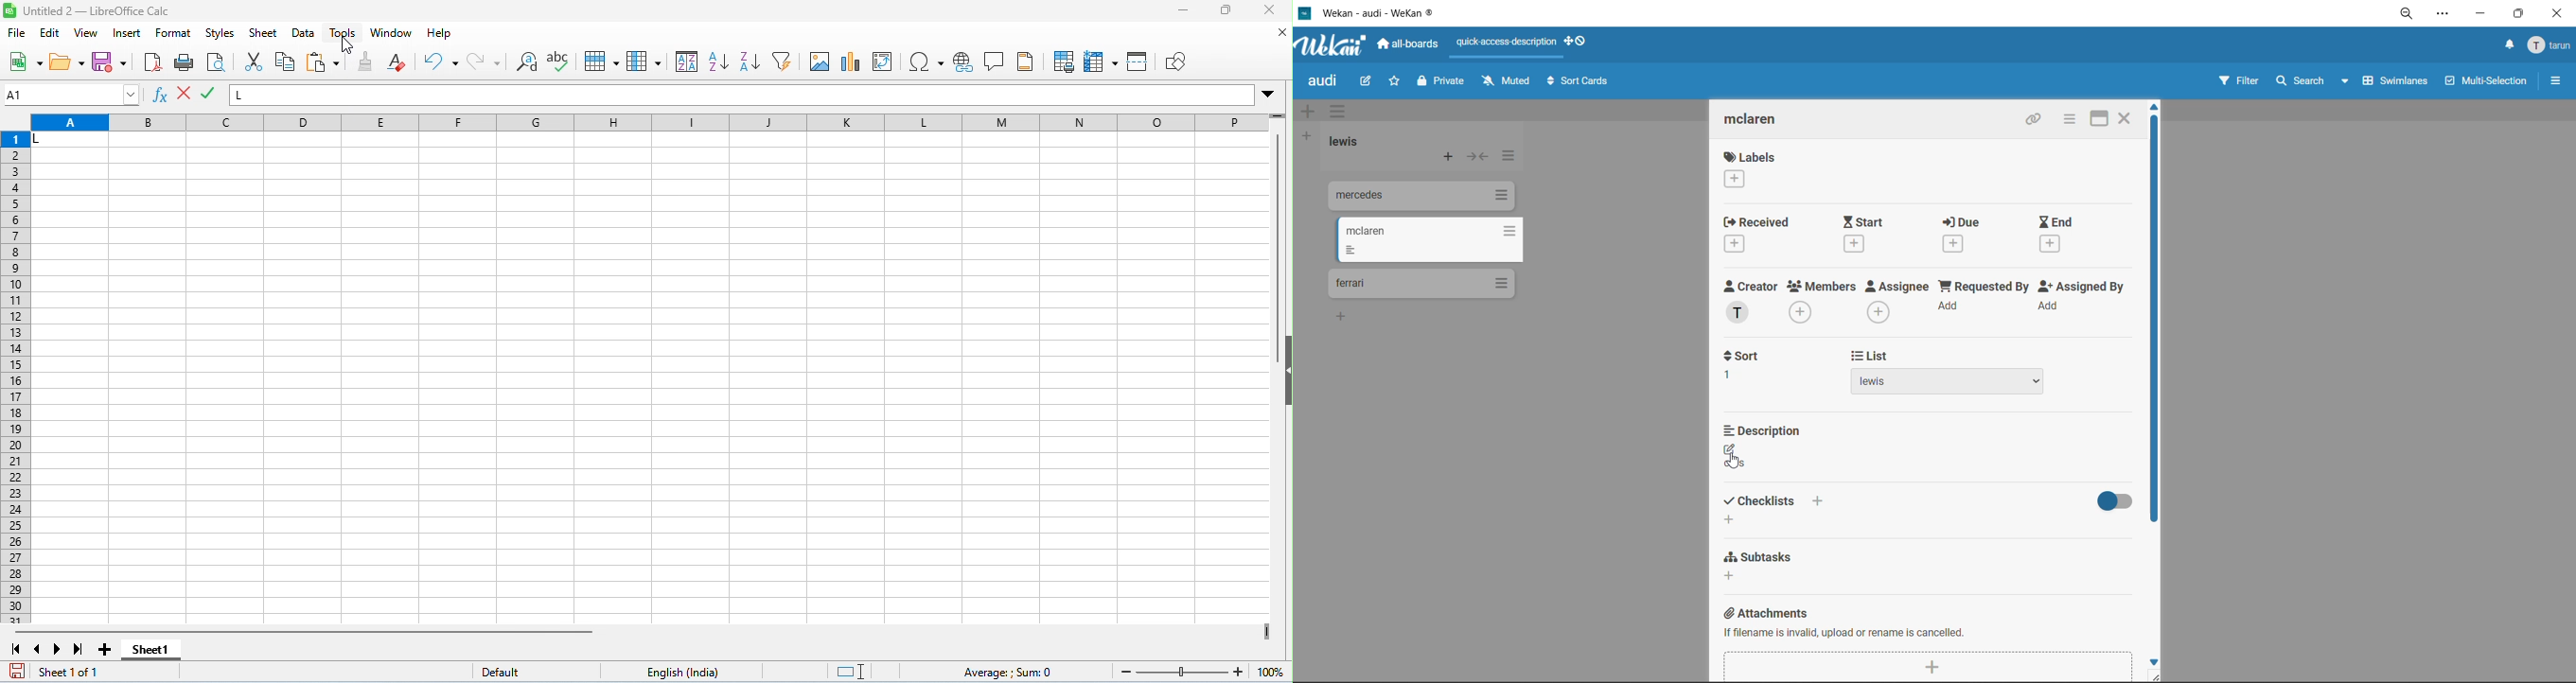 This screenshot has width=2576, height=700. Describe the element at coordinates (2155, 321) in the screenshot. I see `vertical scroll bar` at that location.